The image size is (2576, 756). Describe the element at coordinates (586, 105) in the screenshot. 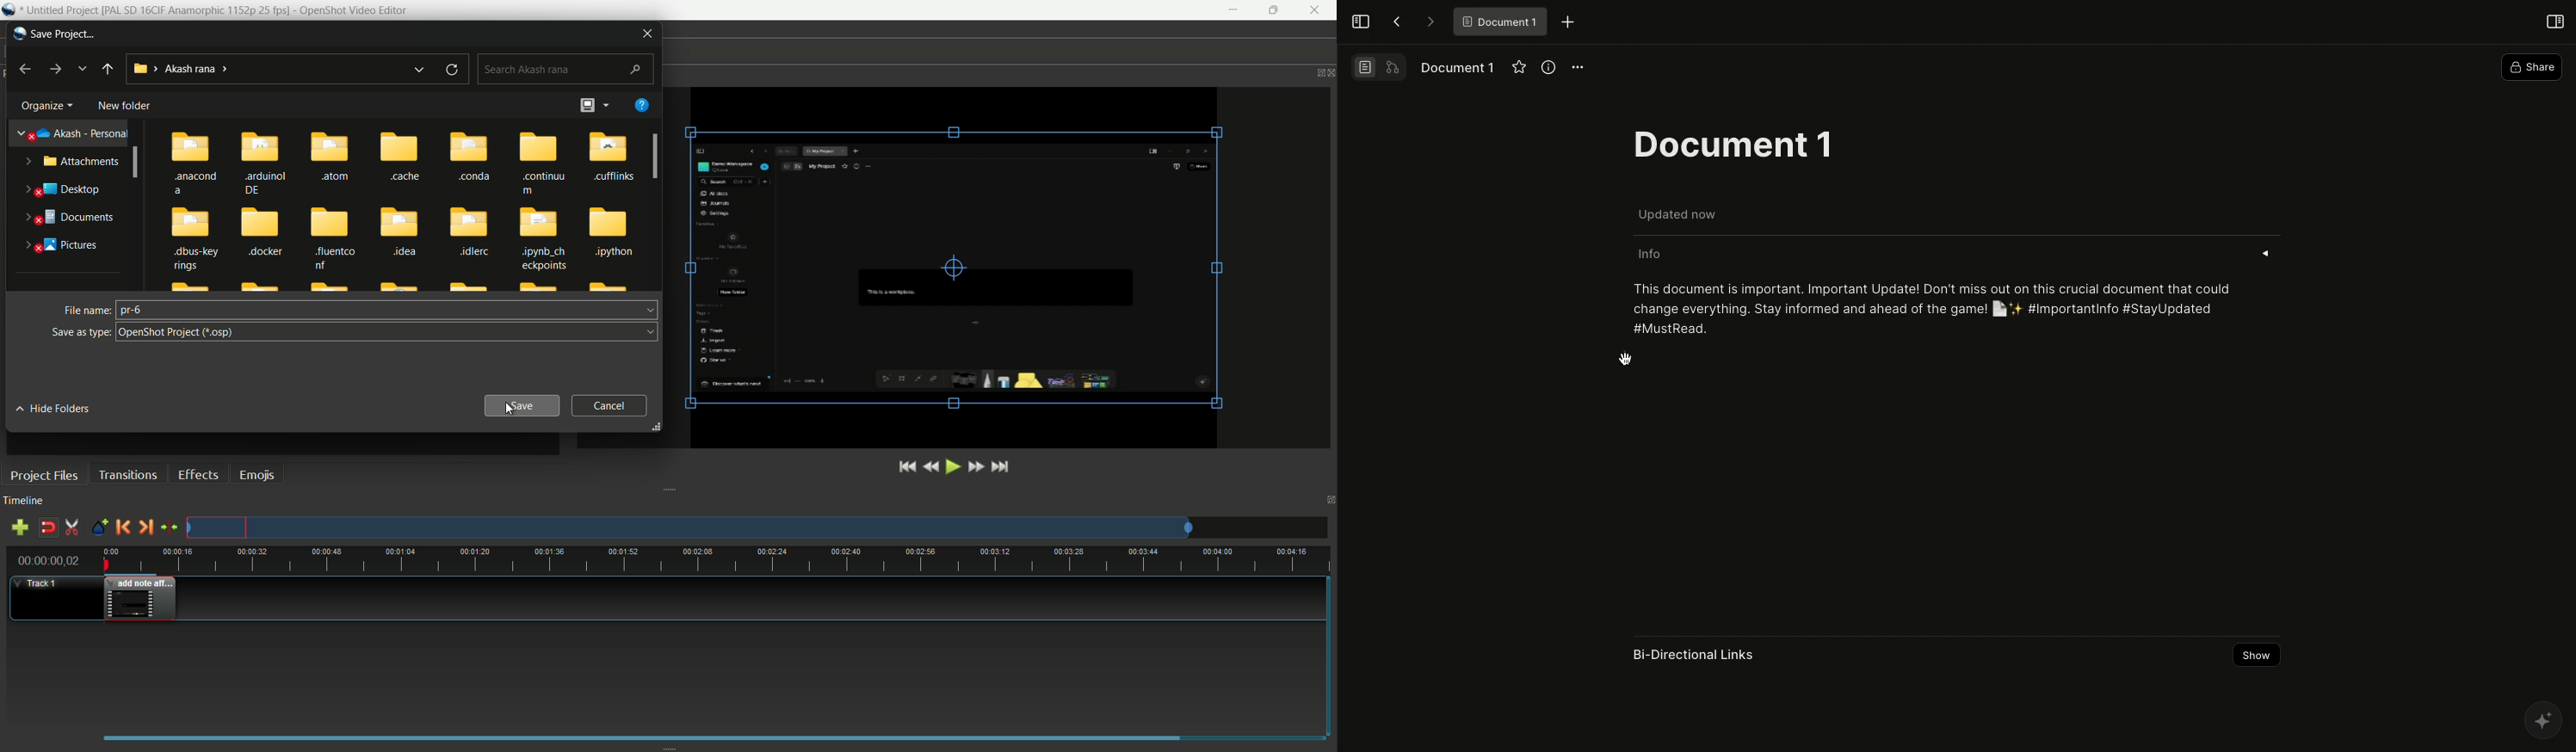

I see `change layout` at that location.